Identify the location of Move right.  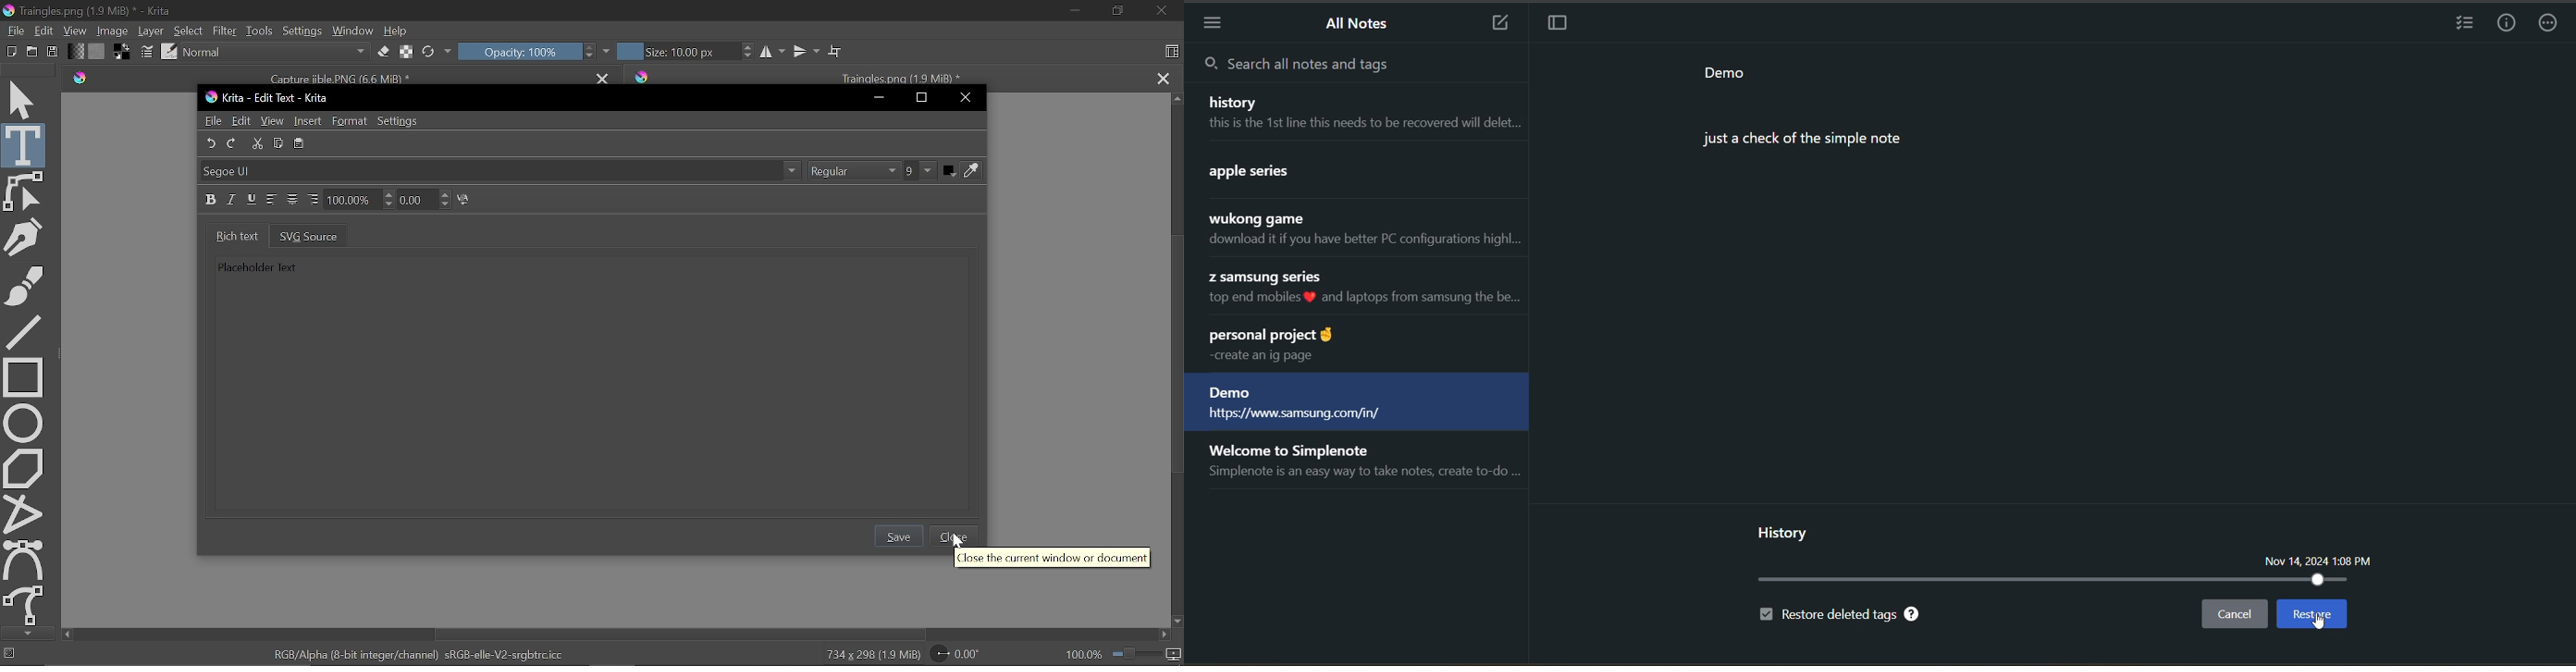
(1162, 635).